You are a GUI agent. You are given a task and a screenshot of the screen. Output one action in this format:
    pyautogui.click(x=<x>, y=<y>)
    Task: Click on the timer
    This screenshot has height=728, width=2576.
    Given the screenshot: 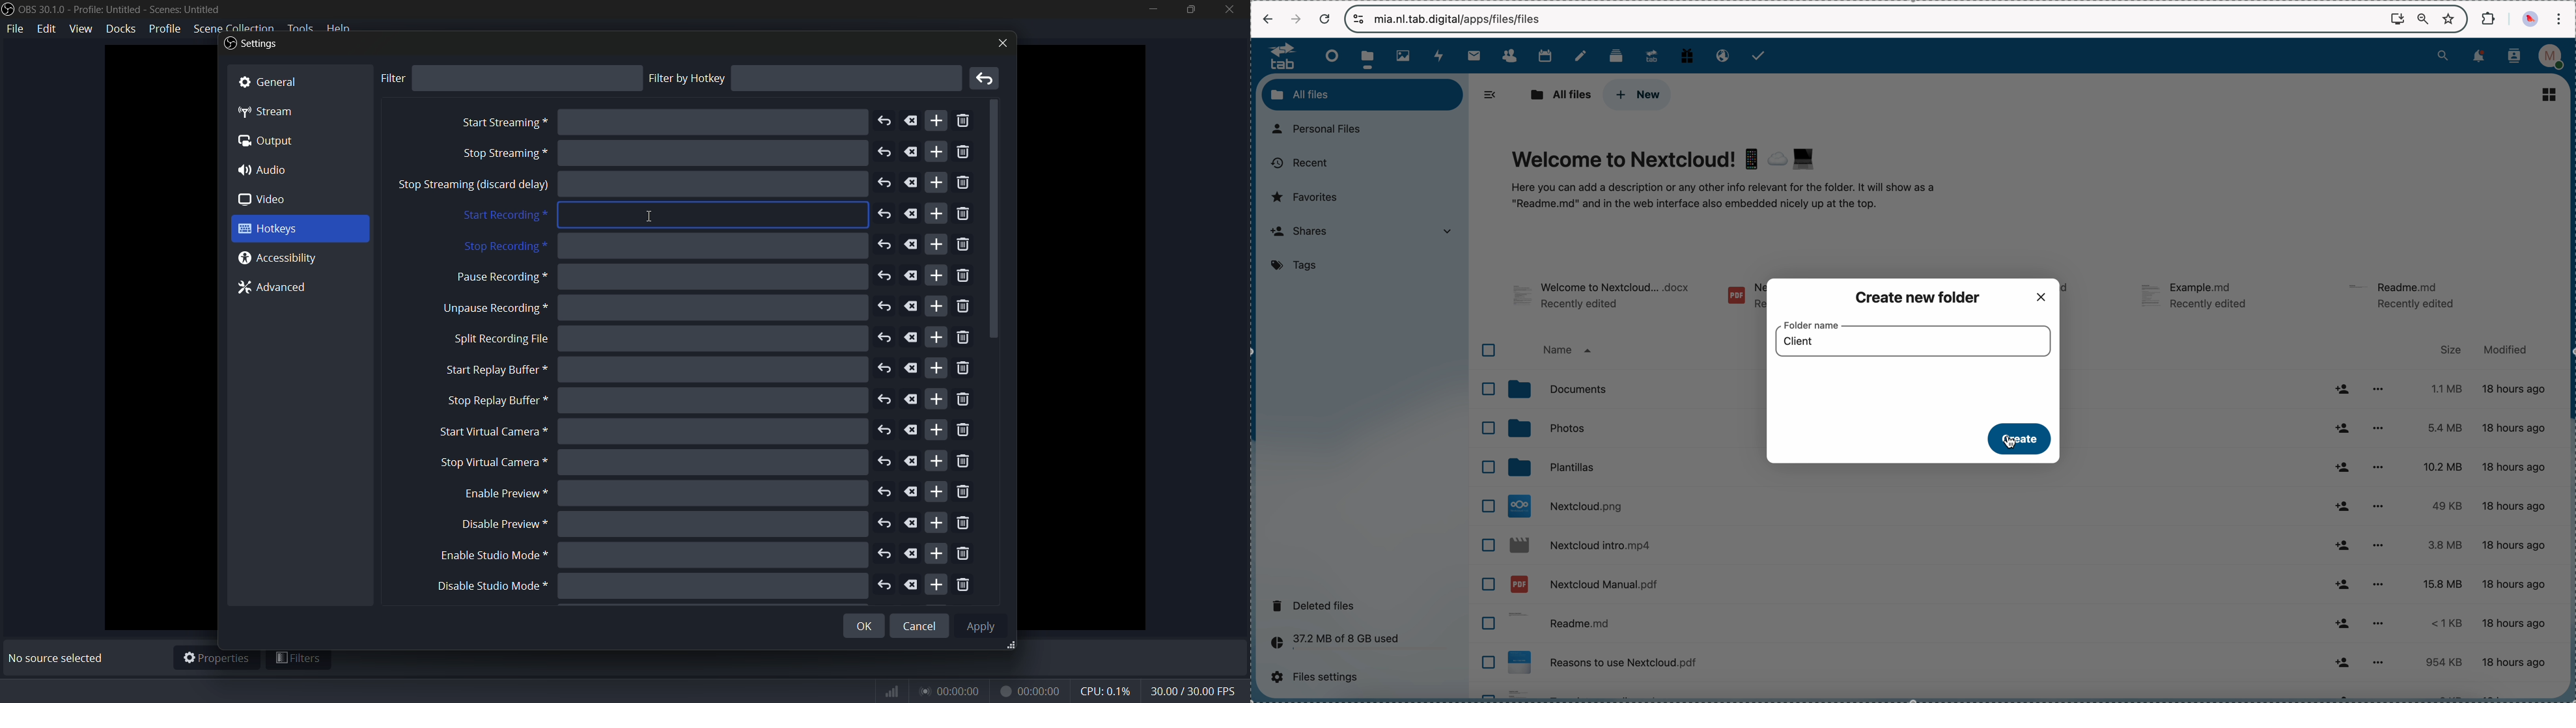 What is the action you would take?
    pyautogui.click(x=972, y=691)
    